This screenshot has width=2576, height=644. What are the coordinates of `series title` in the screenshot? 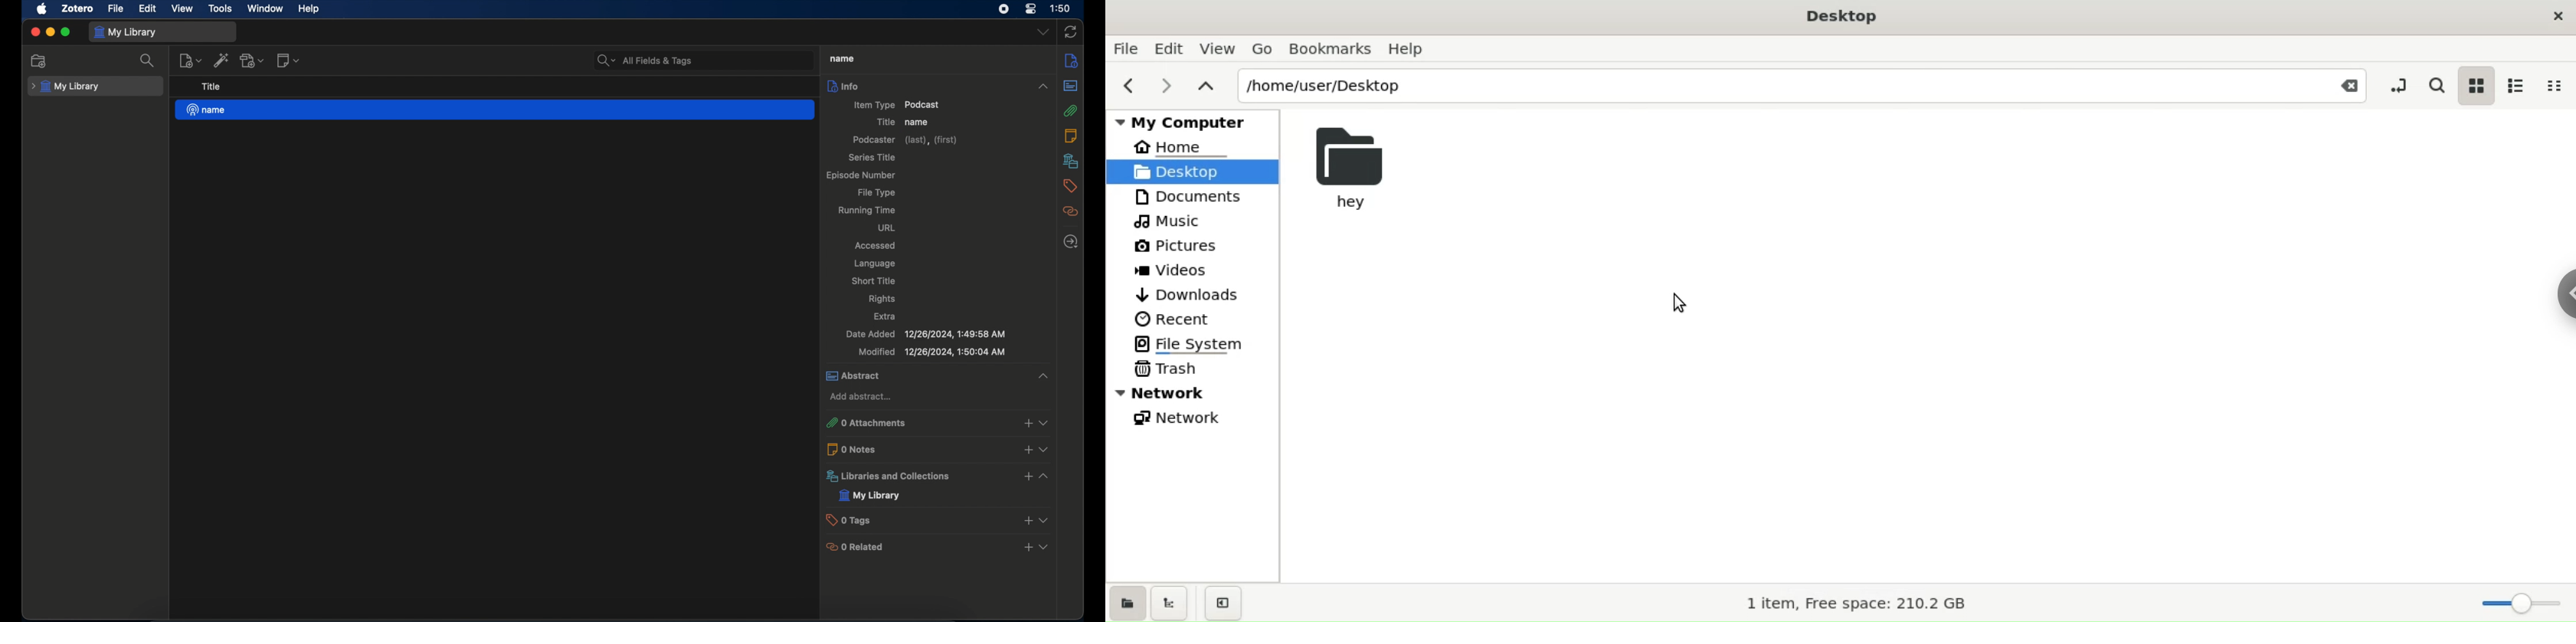 It's located at (872, 157).